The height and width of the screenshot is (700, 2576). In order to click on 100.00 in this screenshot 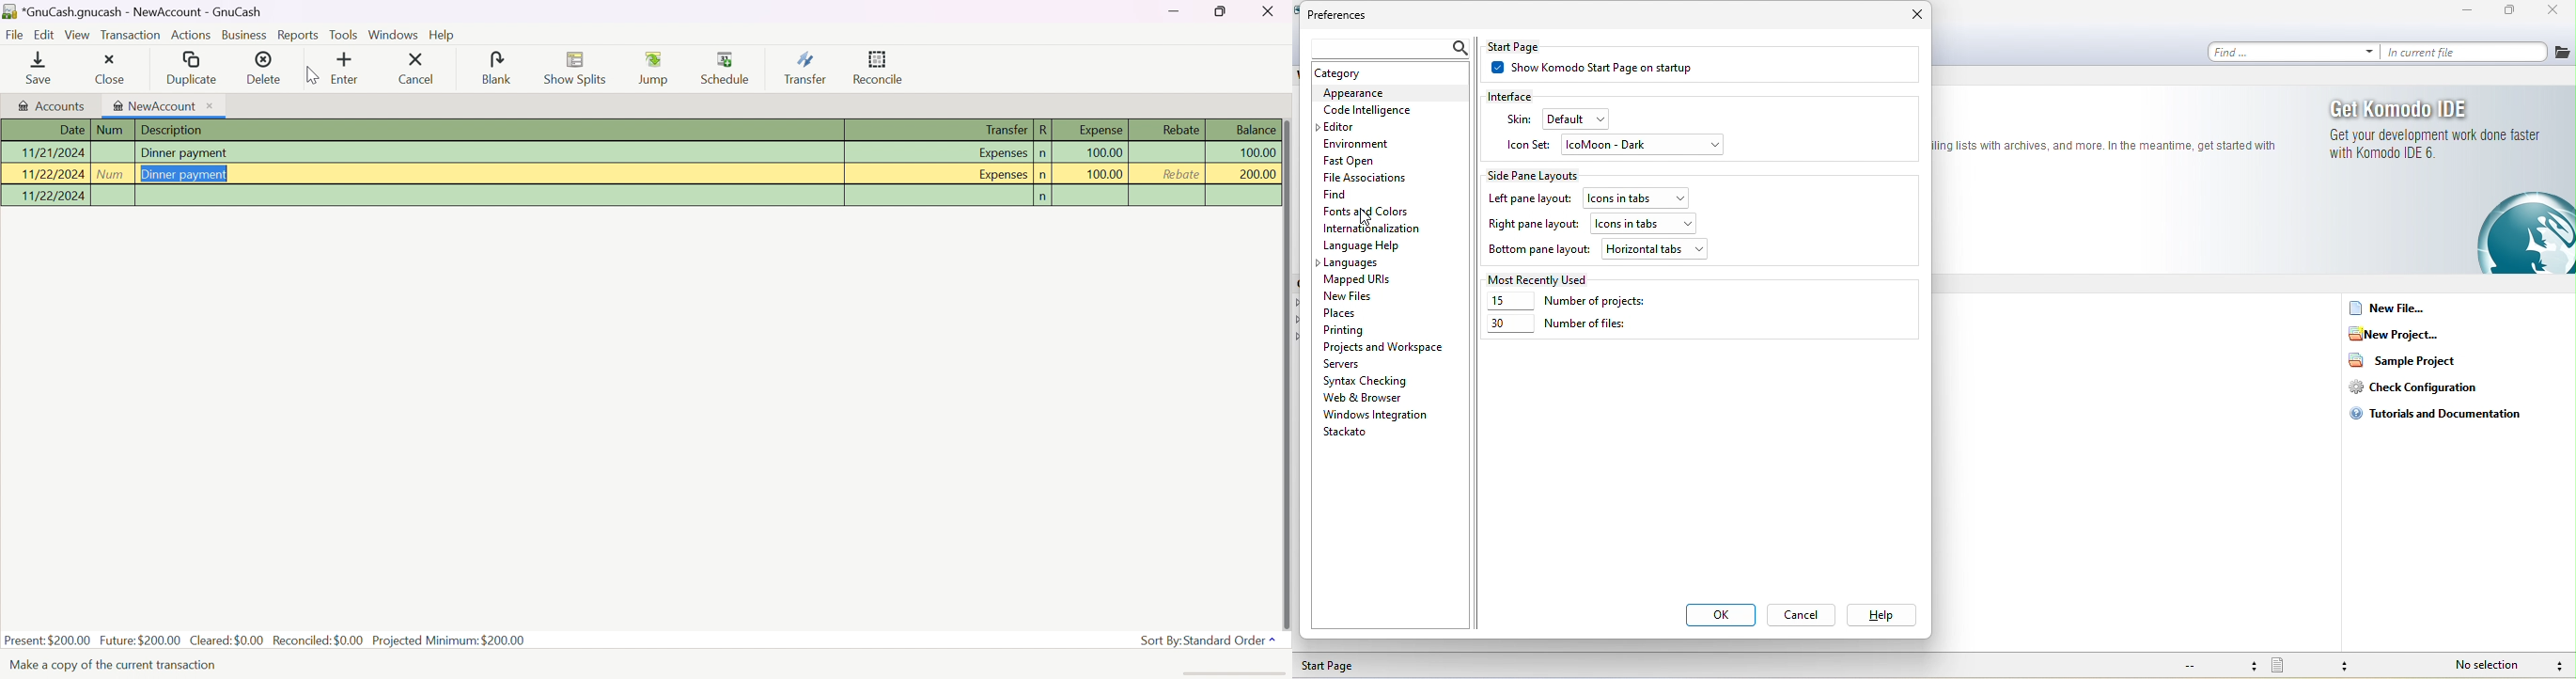, I will do `click(1250, 153)`.